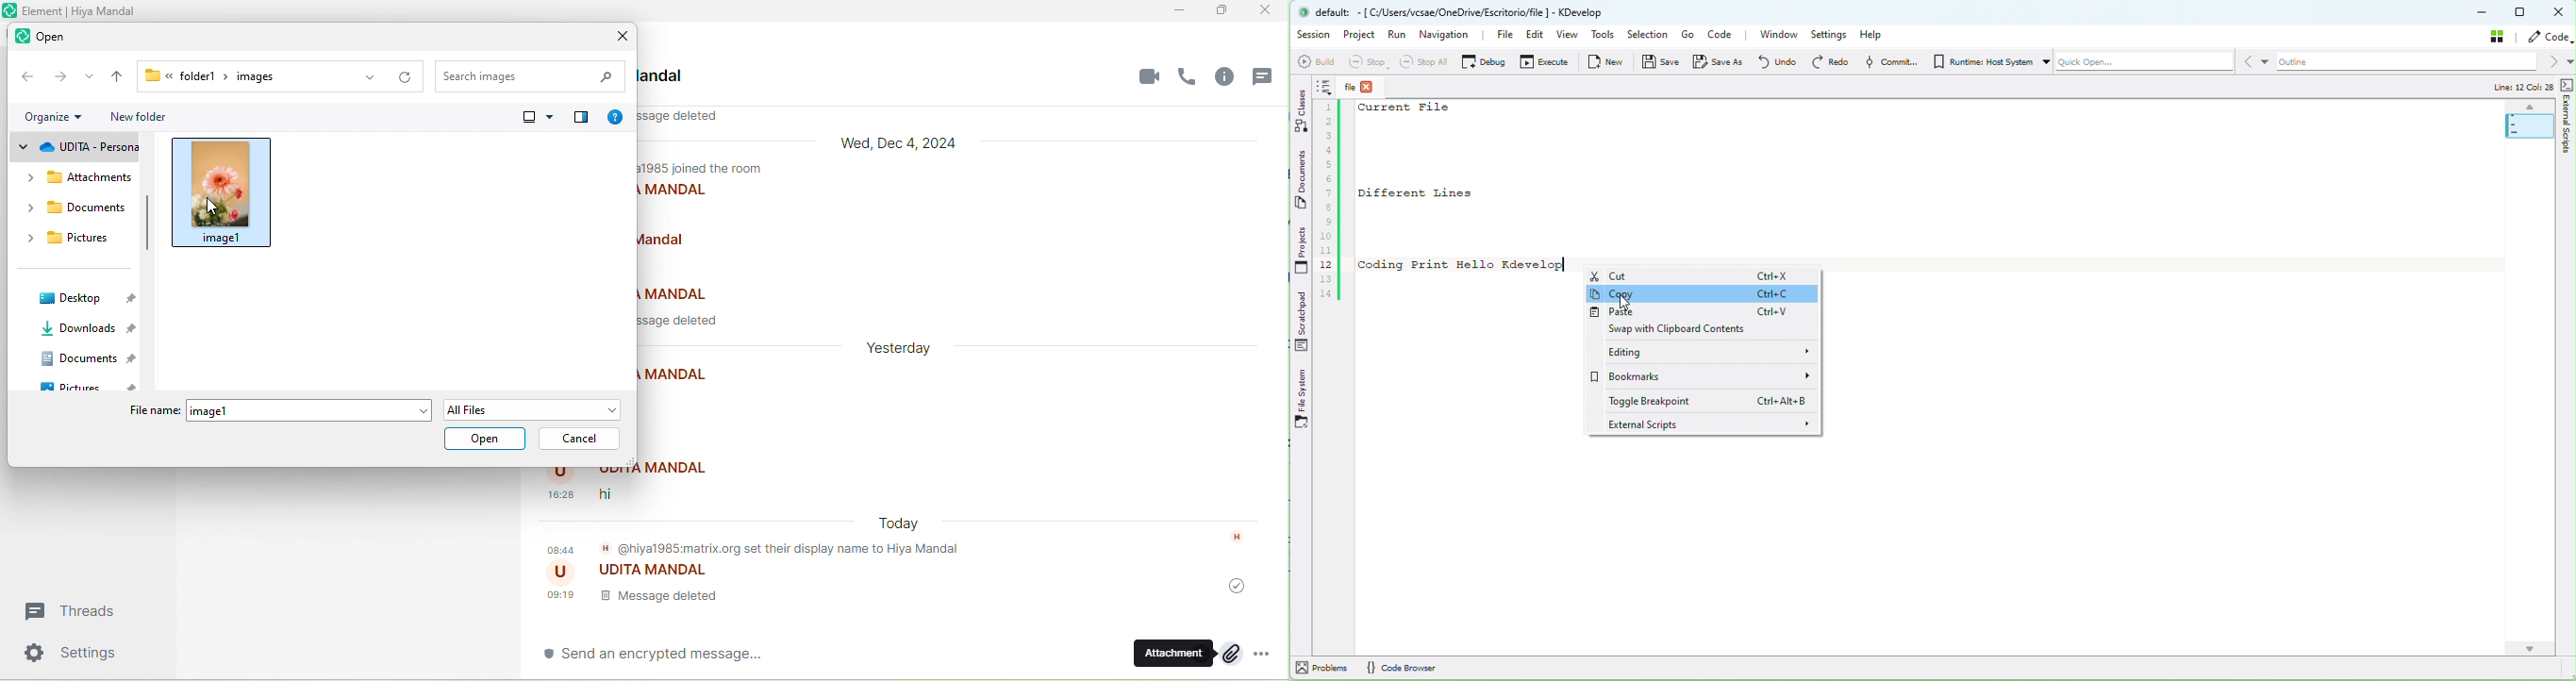 This screenshot has width=2576, height=700. What do you see at coordinates (643, 574) in the screenshot?
I see `udita mandal` at bounding box center [643, 574].